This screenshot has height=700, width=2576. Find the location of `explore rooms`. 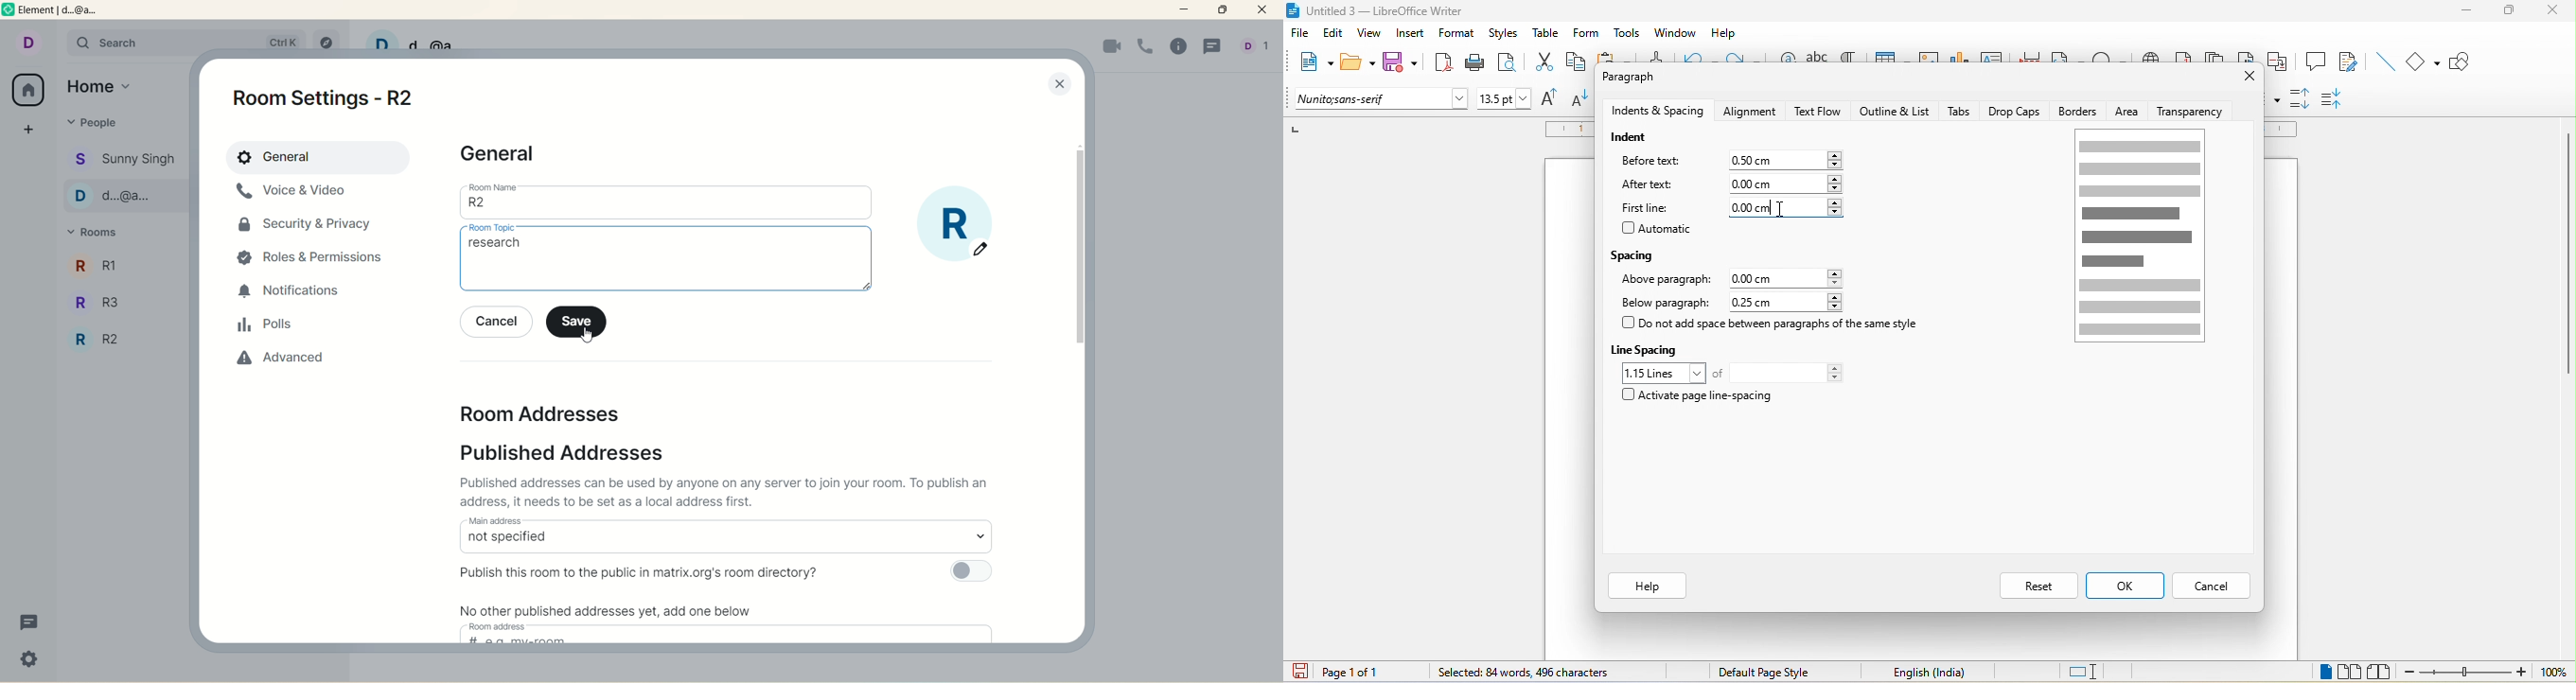

explore rooms is located at coordinates (324, 38).